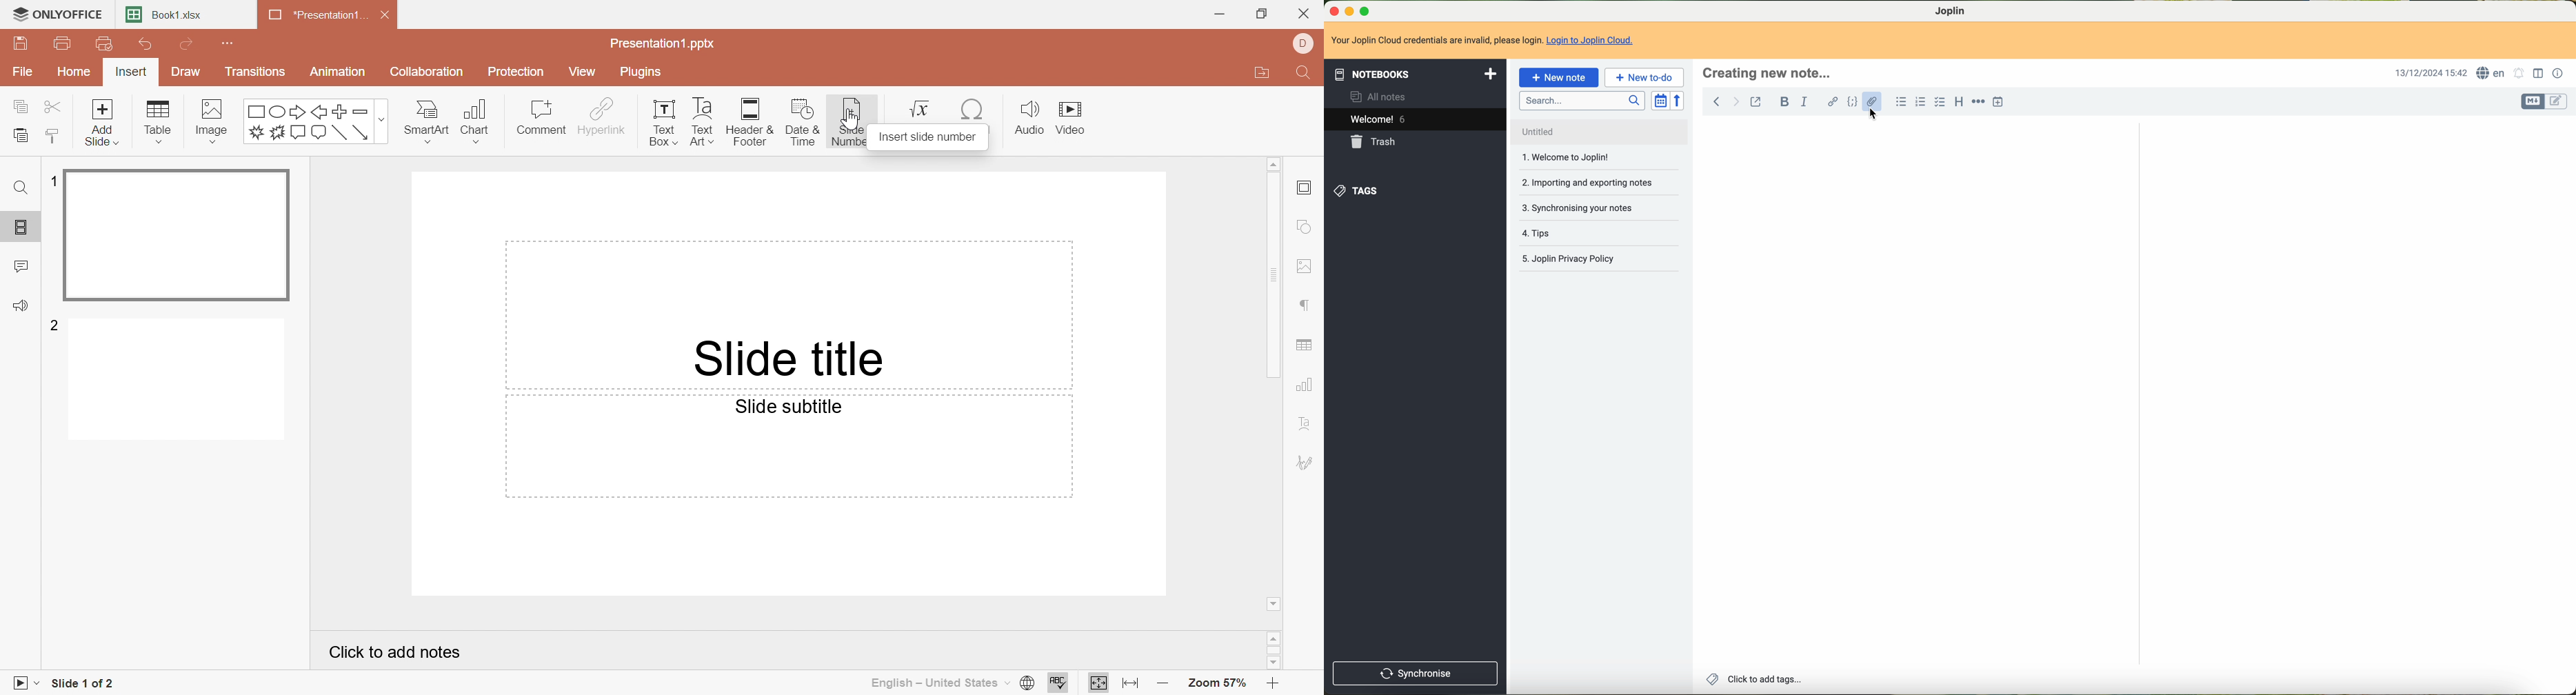  I want to click on Joplin, so click(1955, 12).